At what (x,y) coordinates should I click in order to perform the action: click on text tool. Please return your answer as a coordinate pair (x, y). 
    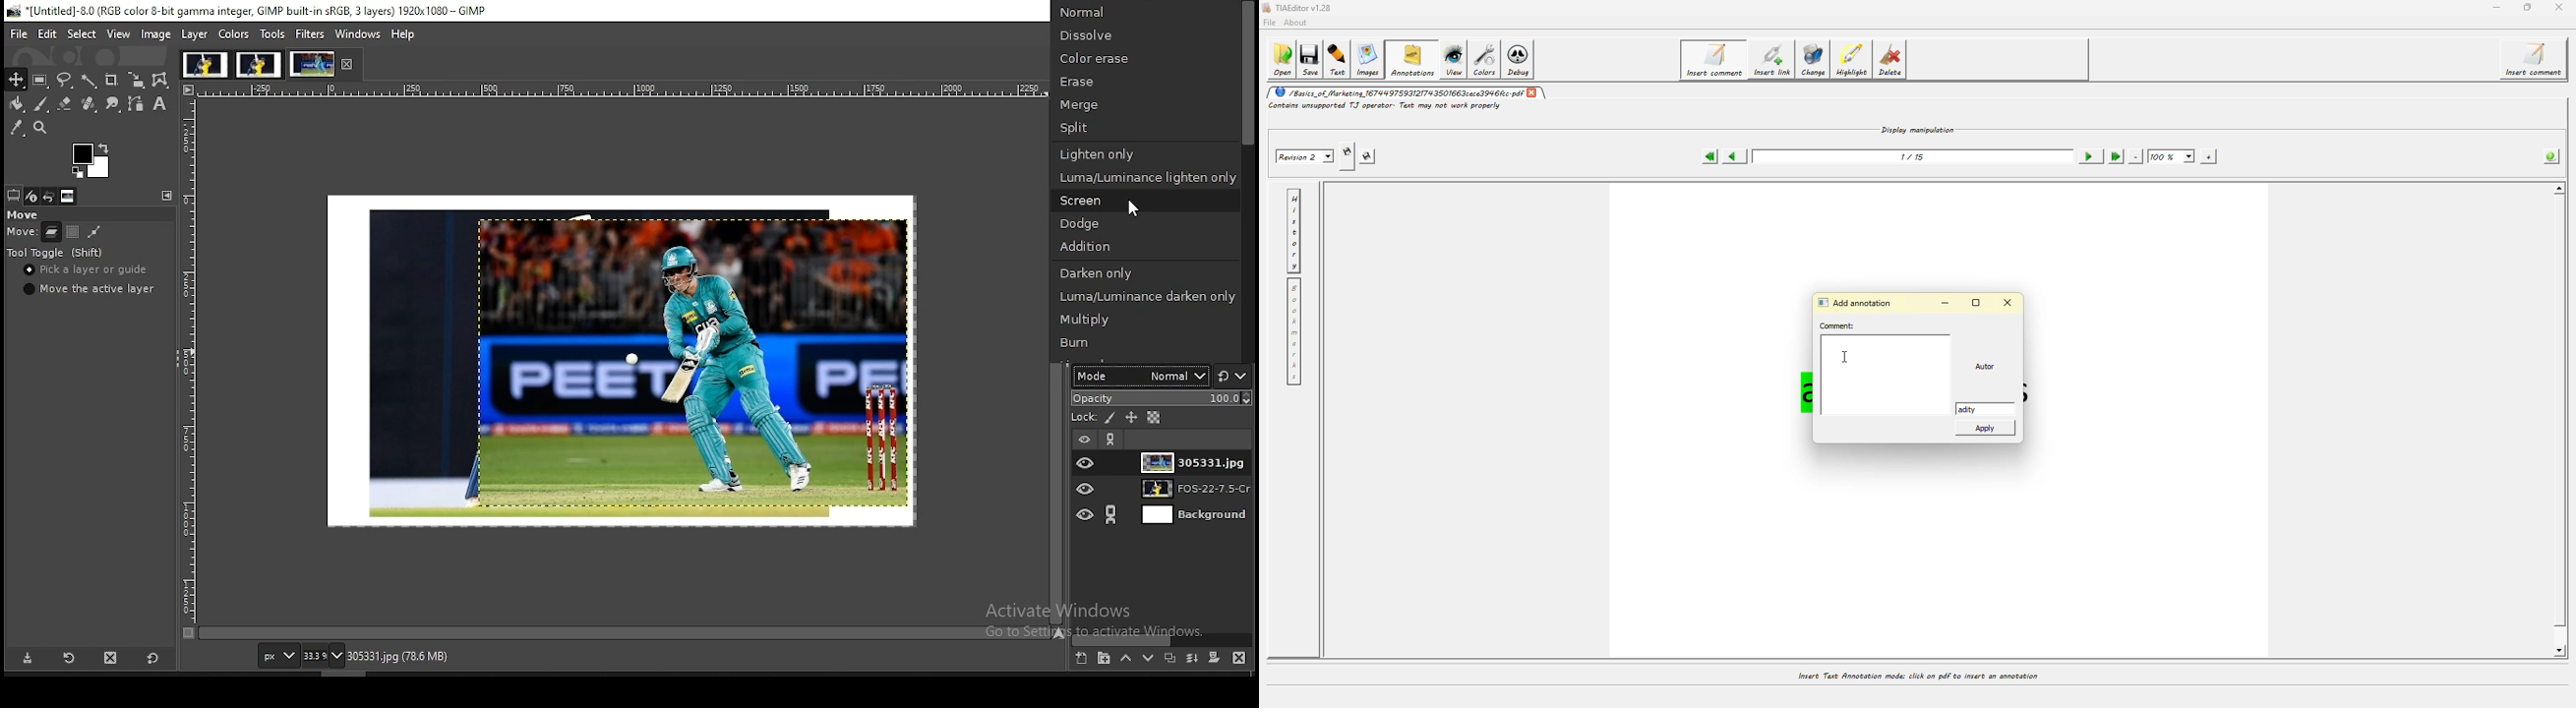
    Looking at the image, I should click on (159, 103).